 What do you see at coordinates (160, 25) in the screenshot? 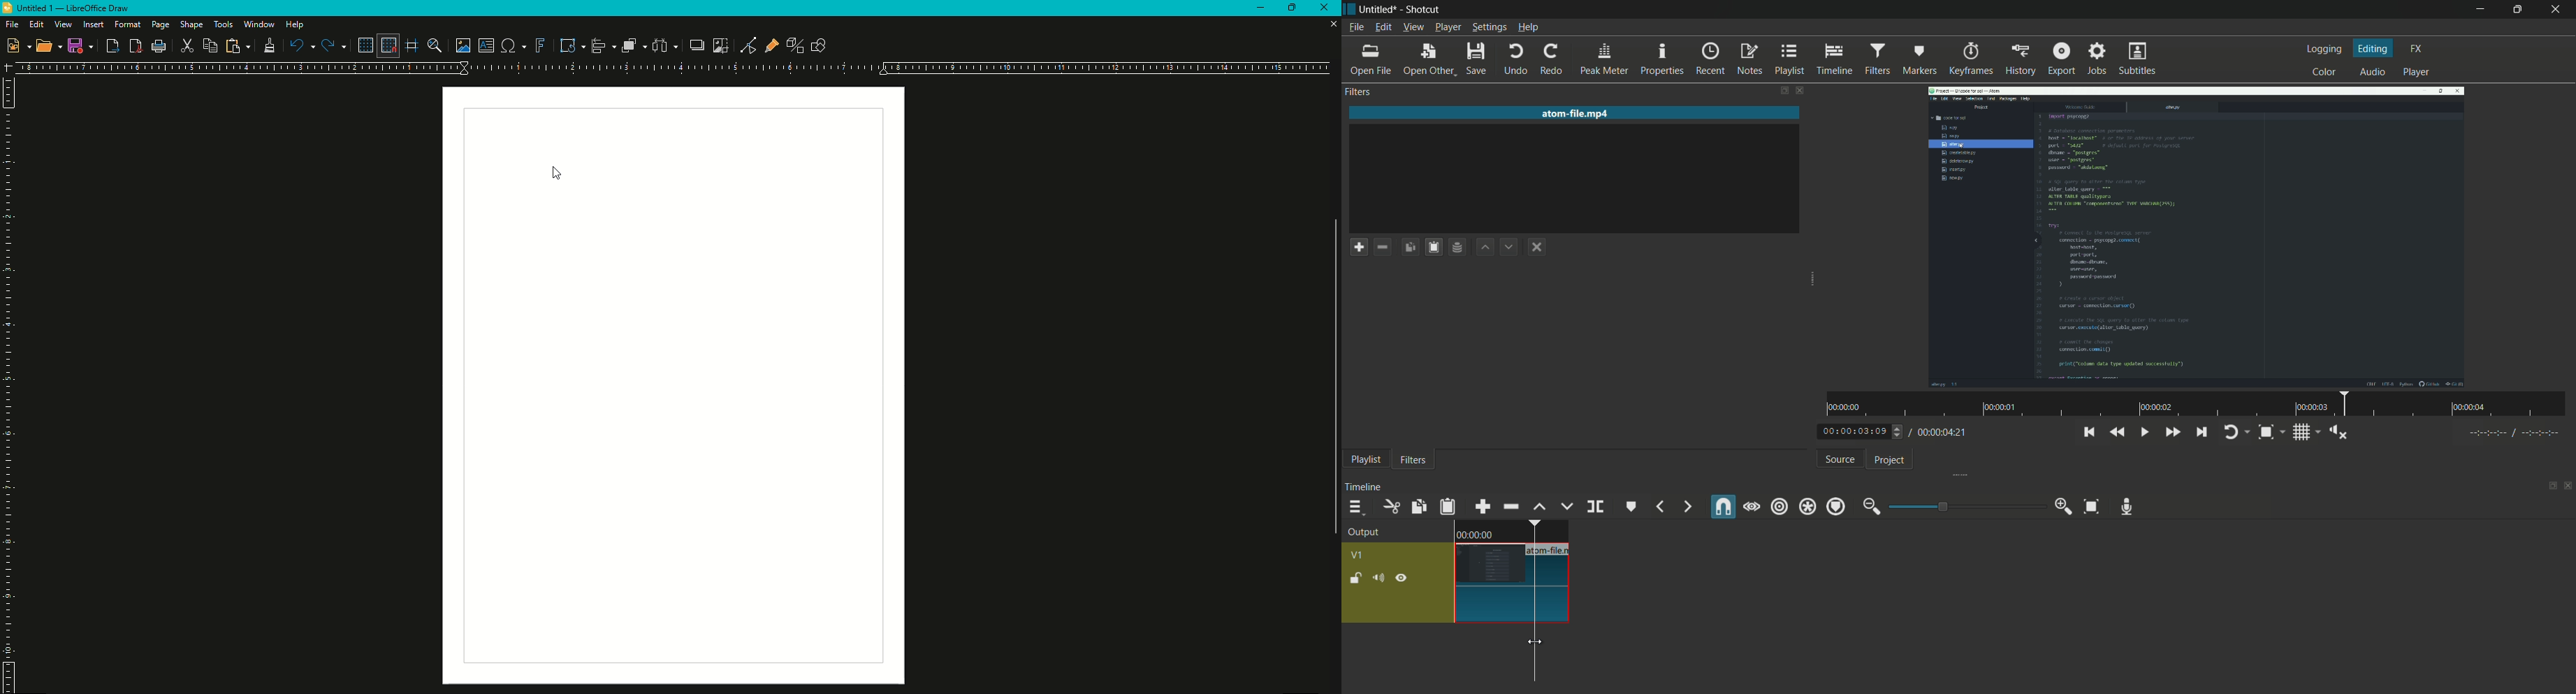
I see `Page` at bounding box center [160, 25].